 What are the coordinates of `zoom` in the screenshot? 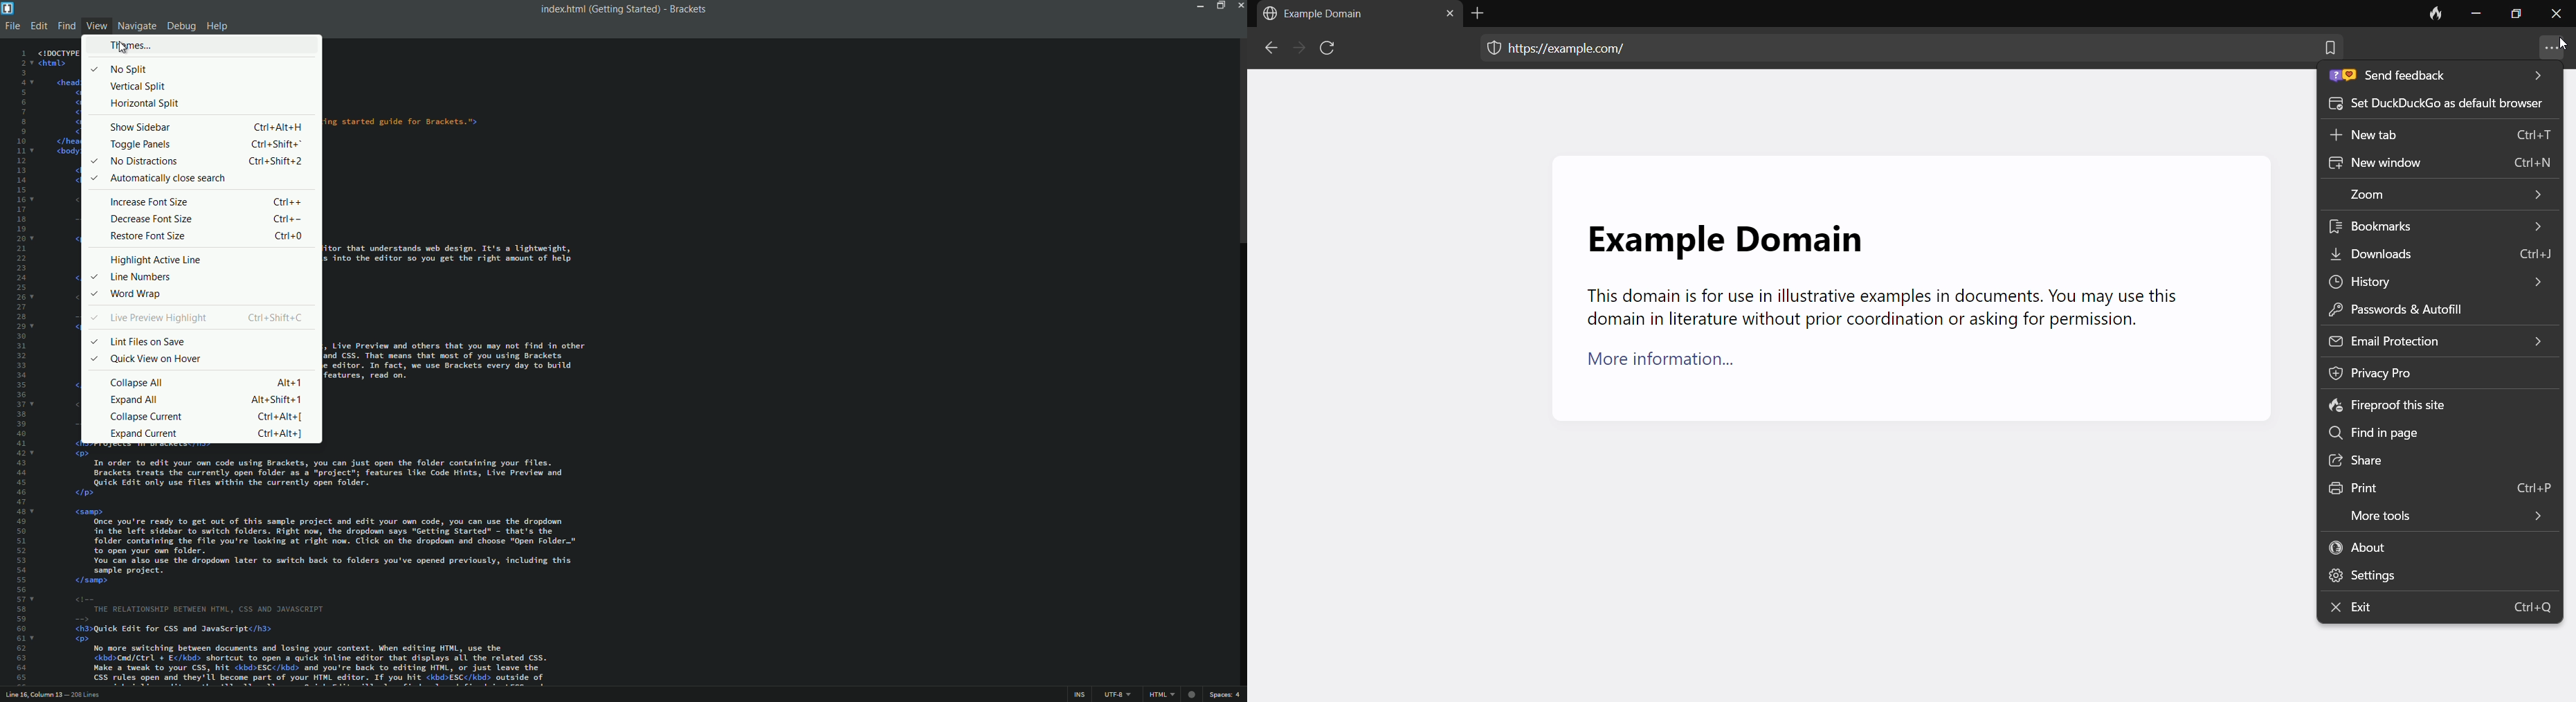 It's located at (2442, 194).